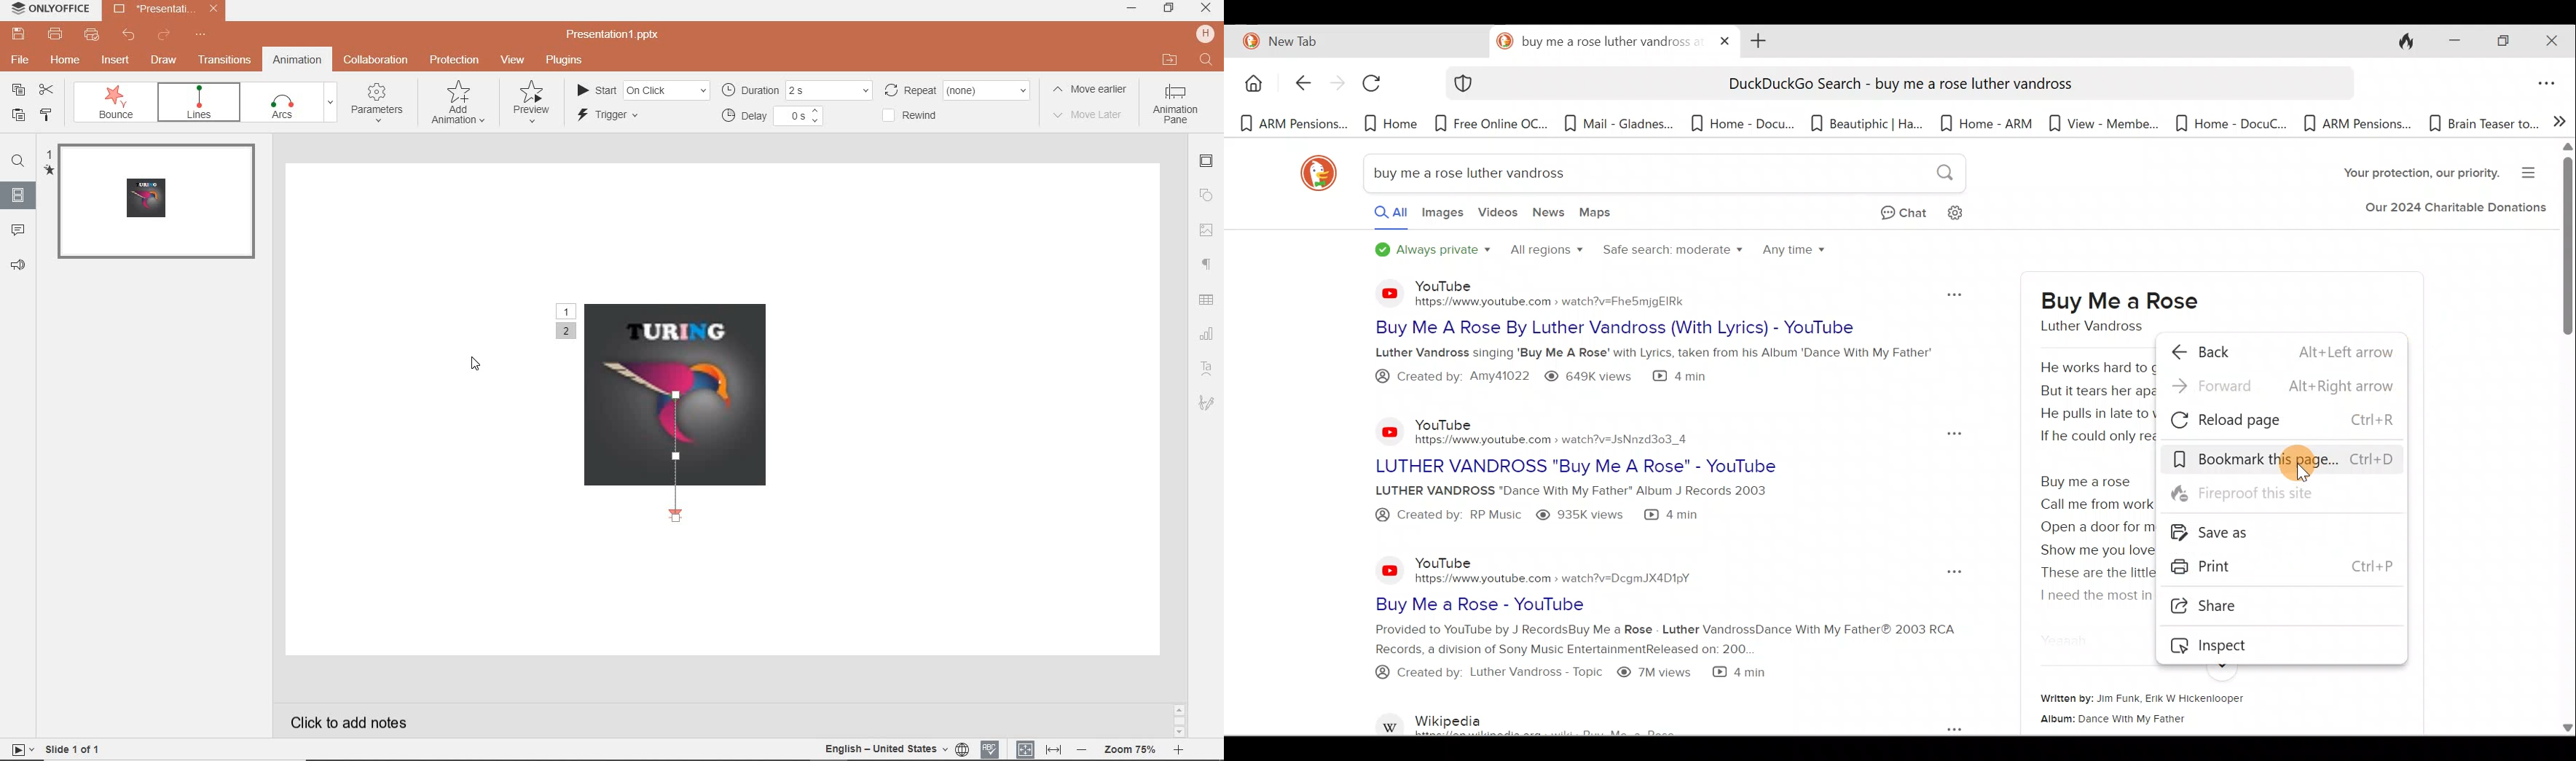 This screenshot has height=784, width=2576. I want to click on fit to width, so click(1053, 751).